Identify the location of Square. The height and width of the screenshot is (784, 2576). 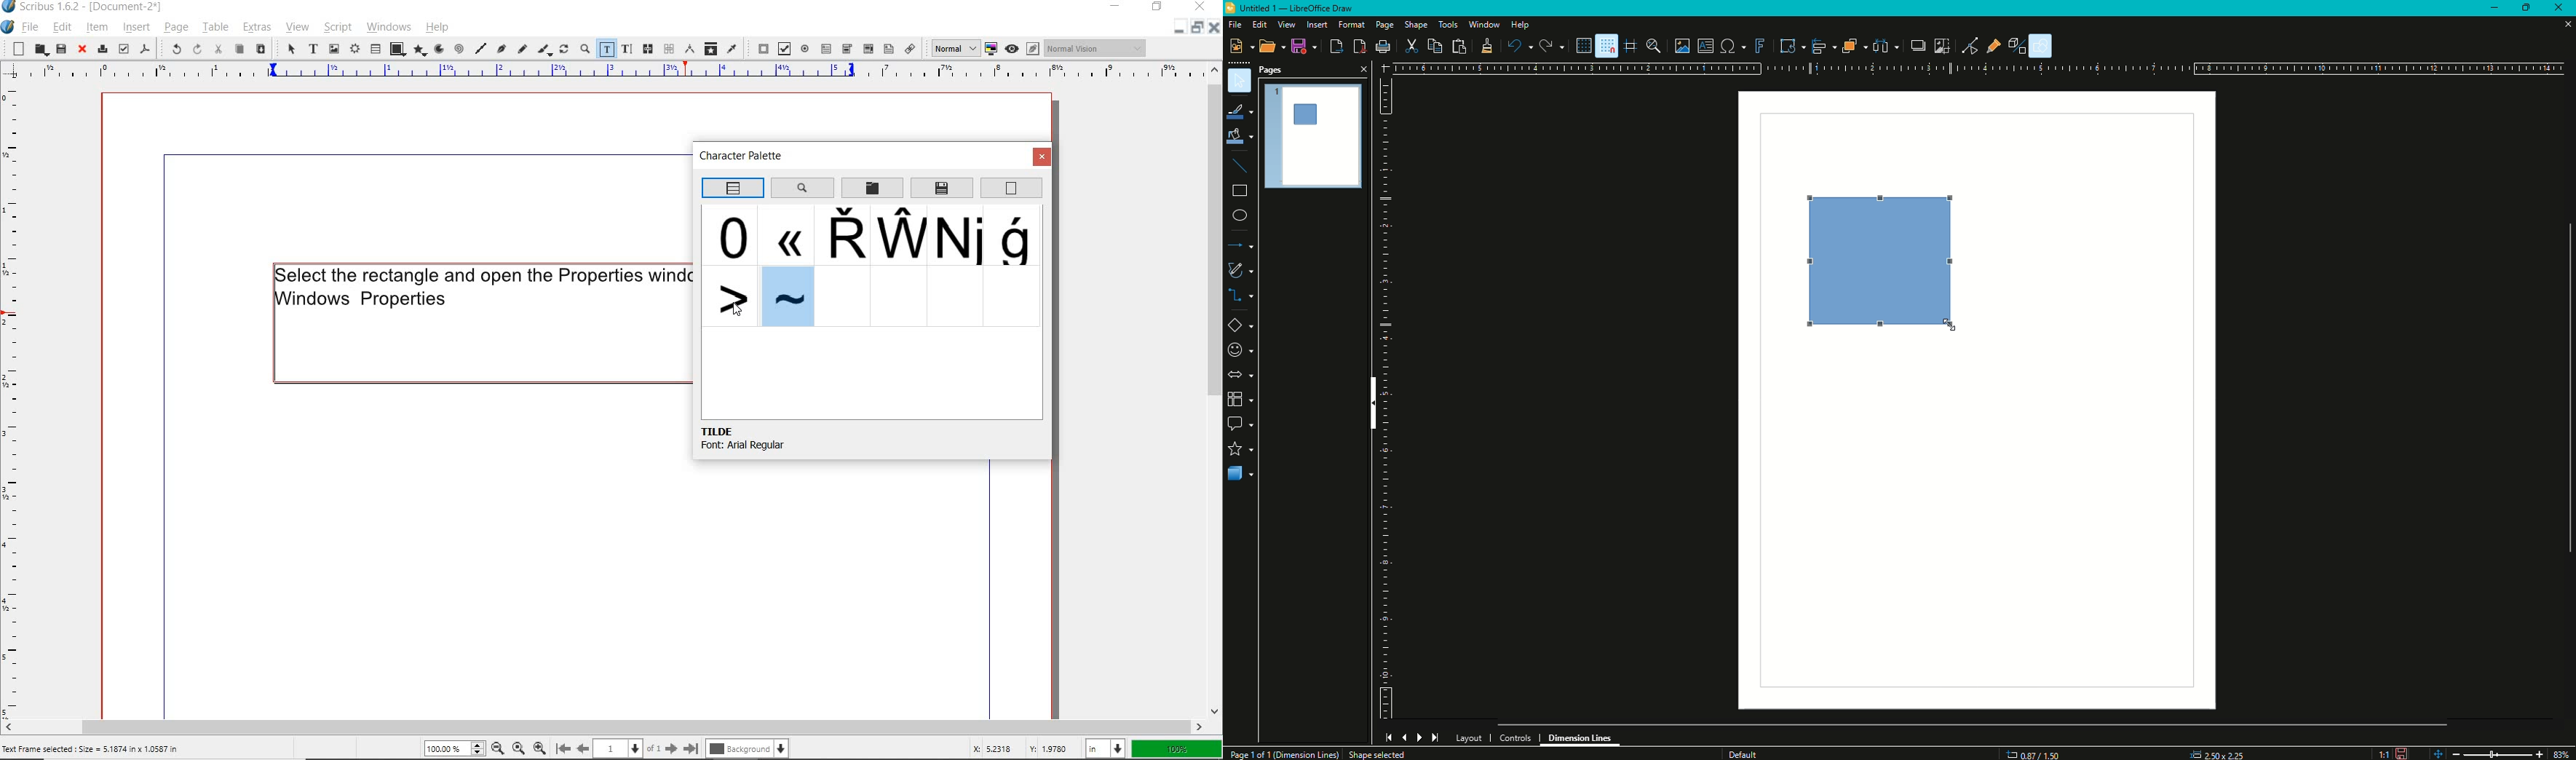
(1889, 262).